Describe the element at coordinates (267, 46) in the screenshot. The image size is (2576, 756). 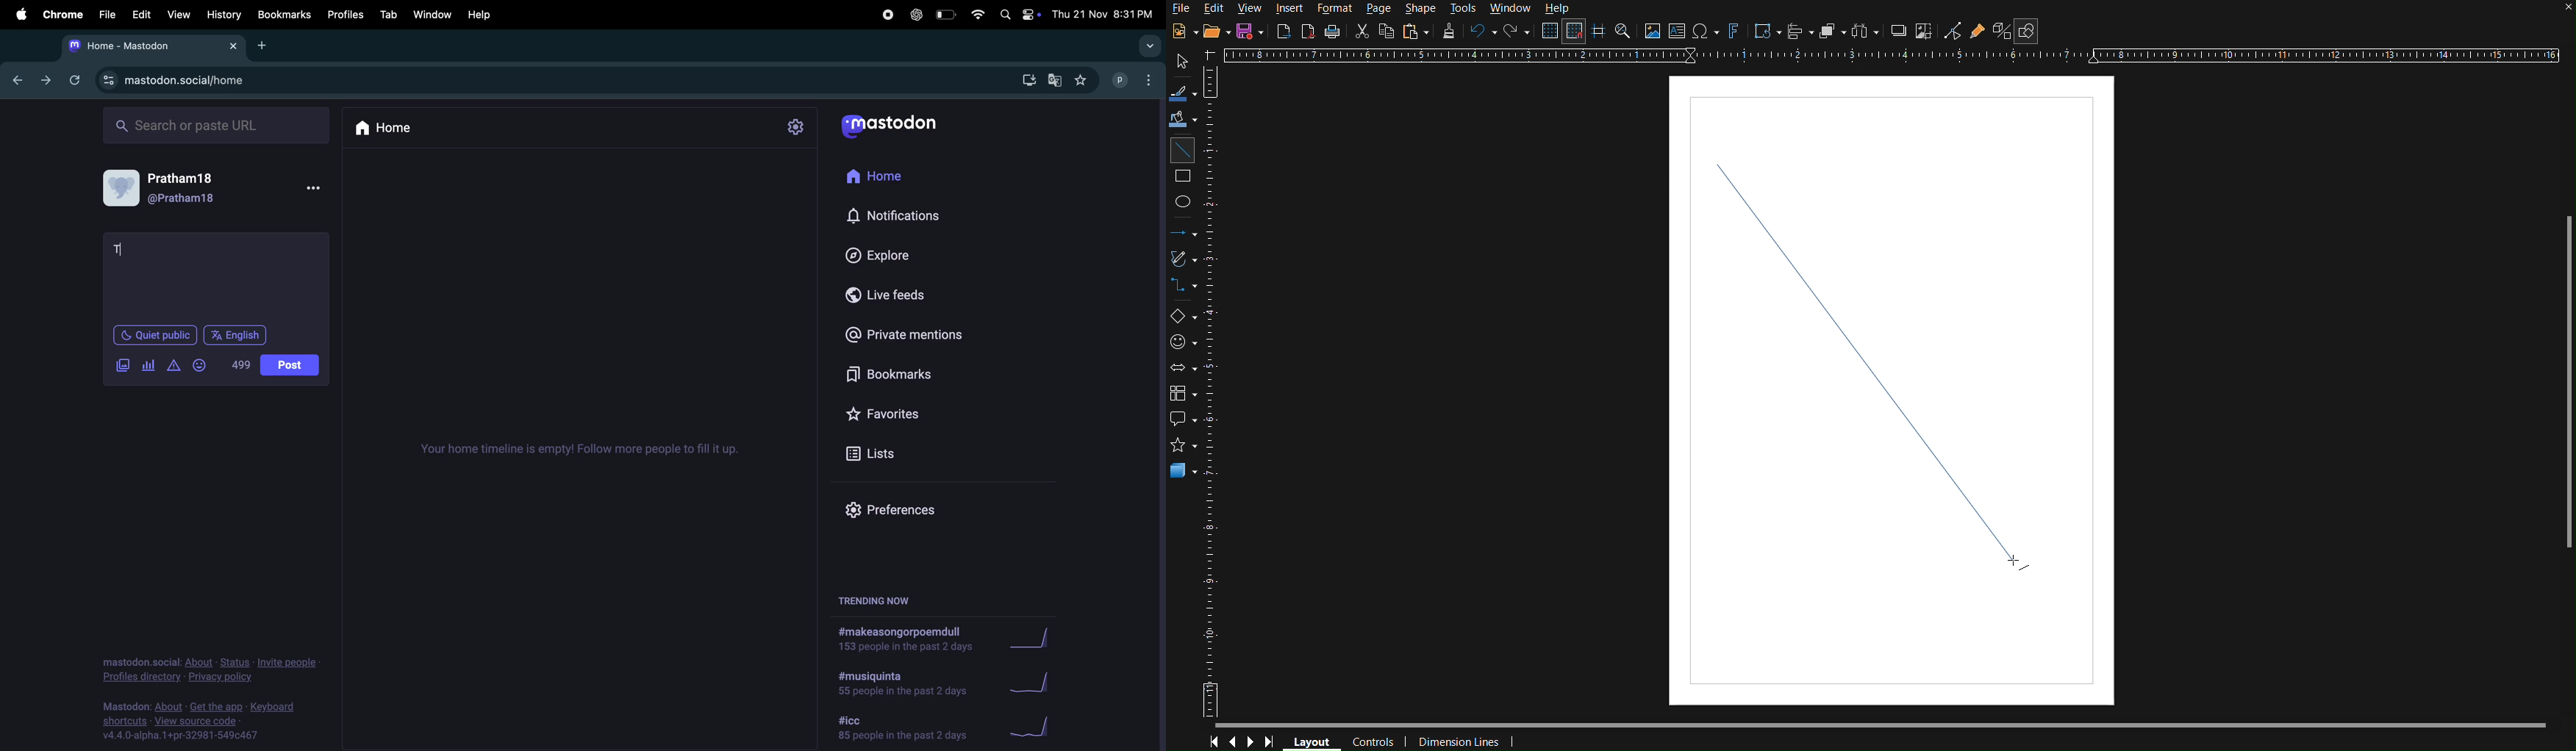
I see `add new tab` at that location.